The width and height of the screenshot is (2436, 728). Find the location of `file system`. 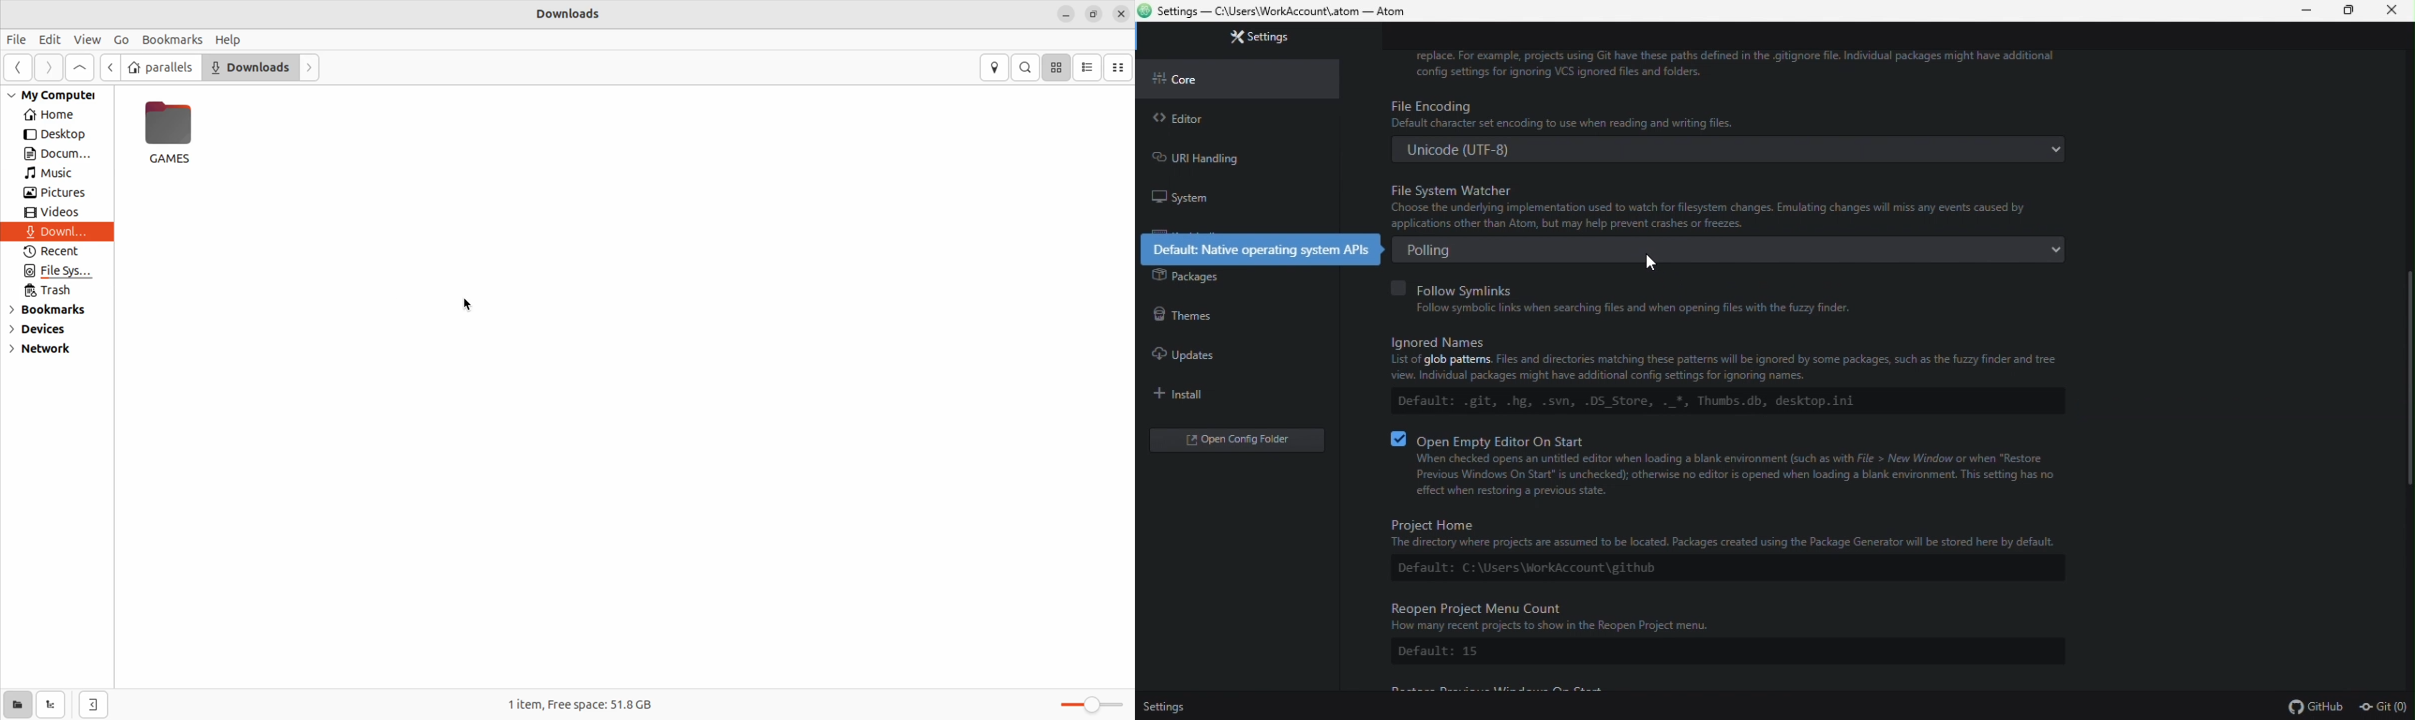

file system is located at coordinates (54, 273).